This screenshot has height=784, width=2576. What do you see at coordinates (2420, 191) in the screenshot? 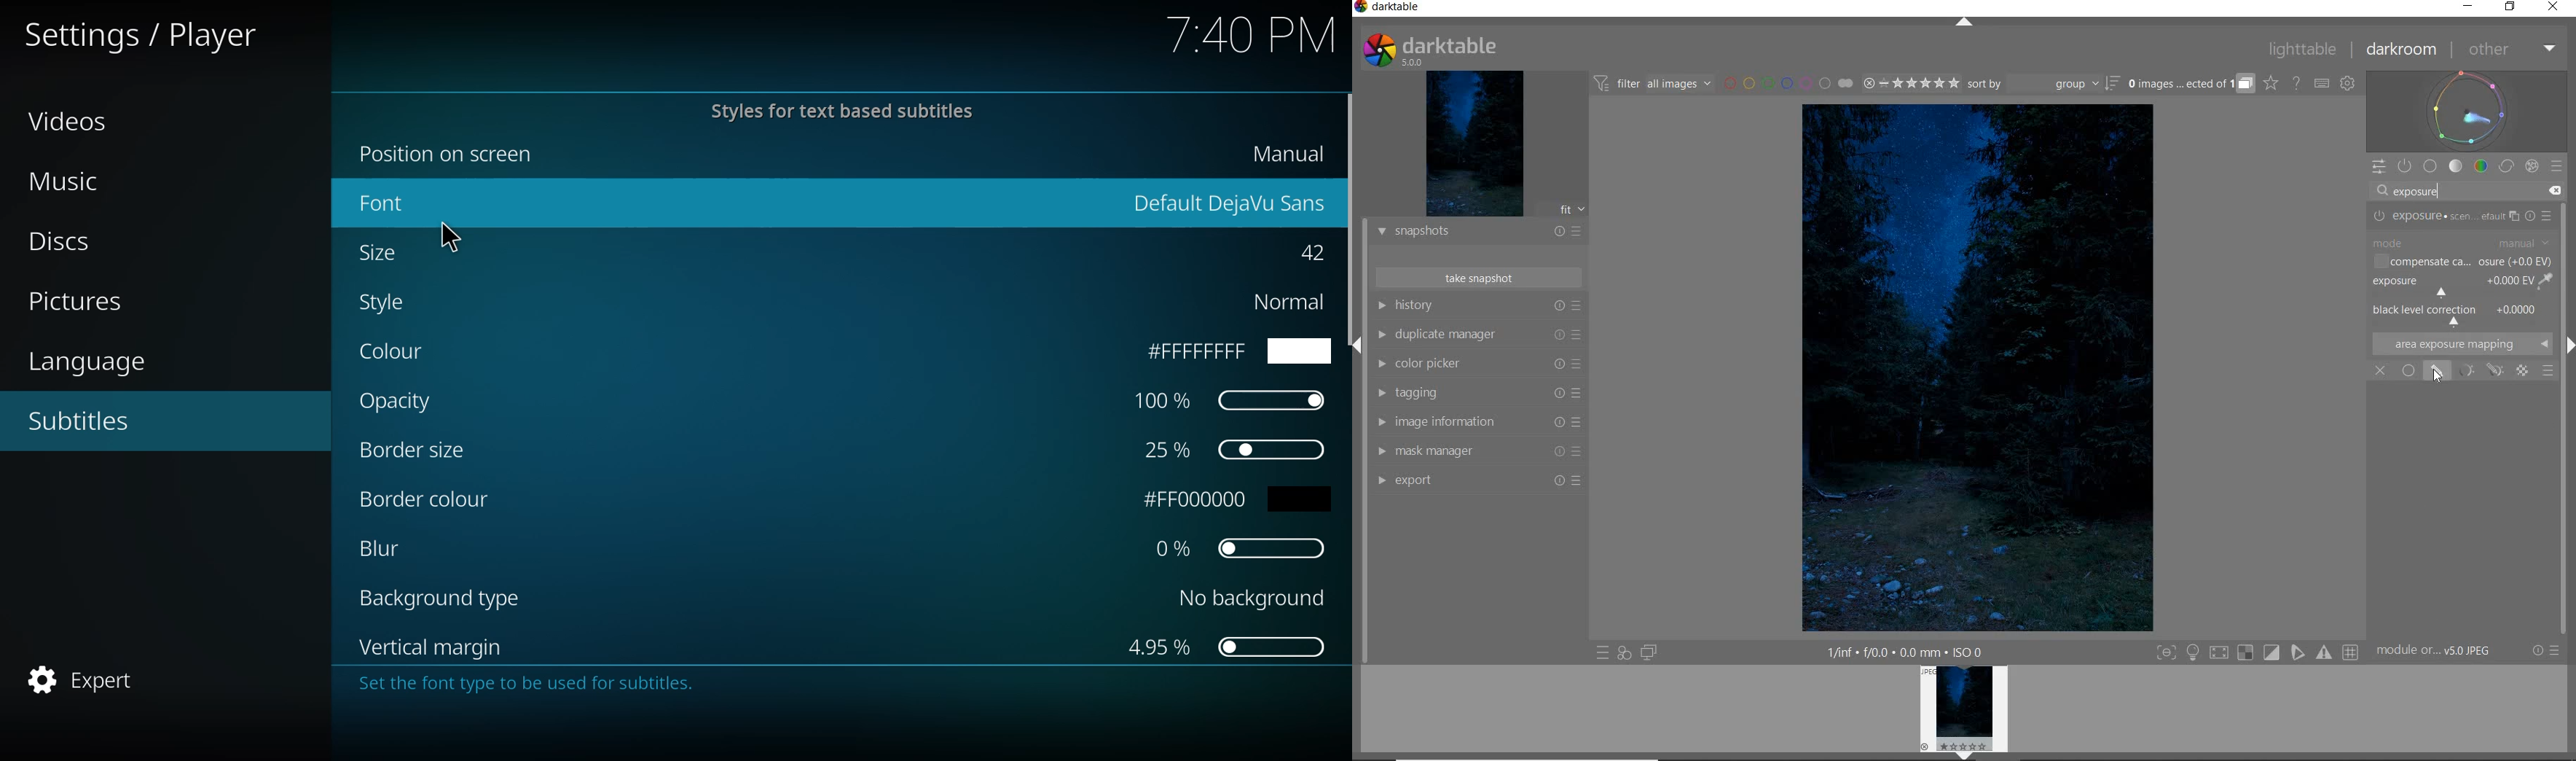
I see `exposure` at bounding box center [2420, 191].